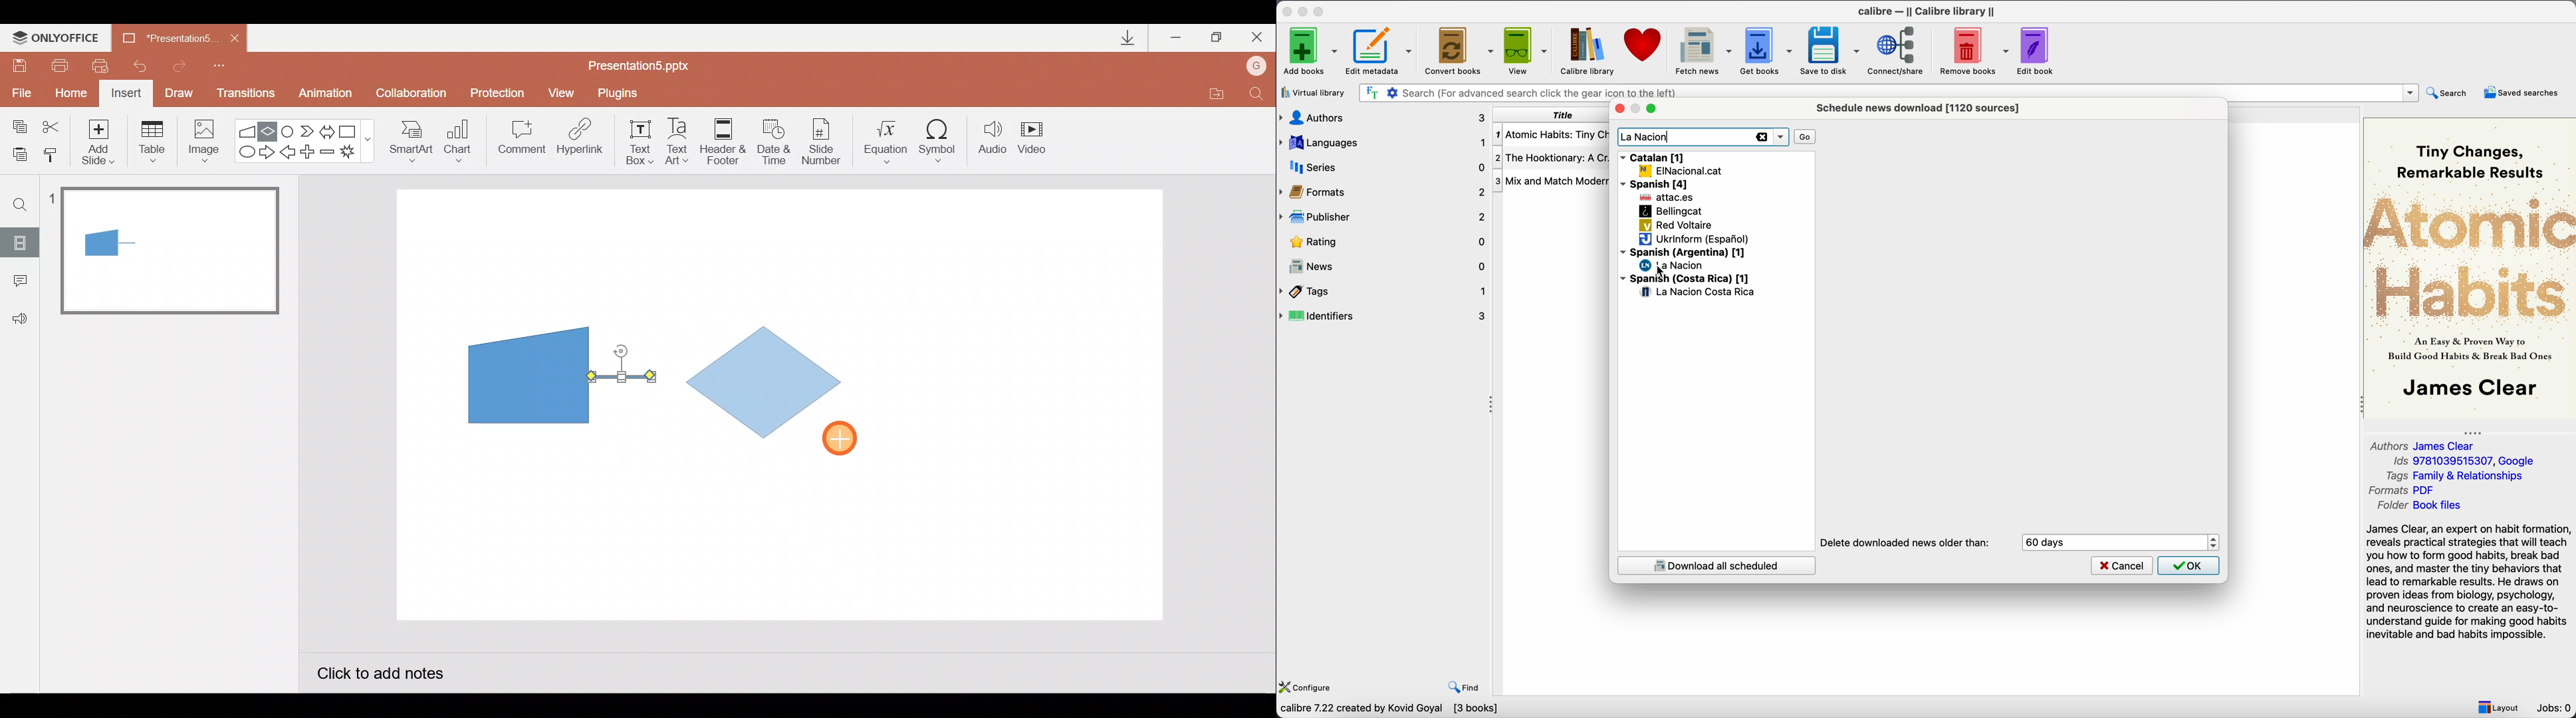  I want to click on edit book, so click(2036, 49).